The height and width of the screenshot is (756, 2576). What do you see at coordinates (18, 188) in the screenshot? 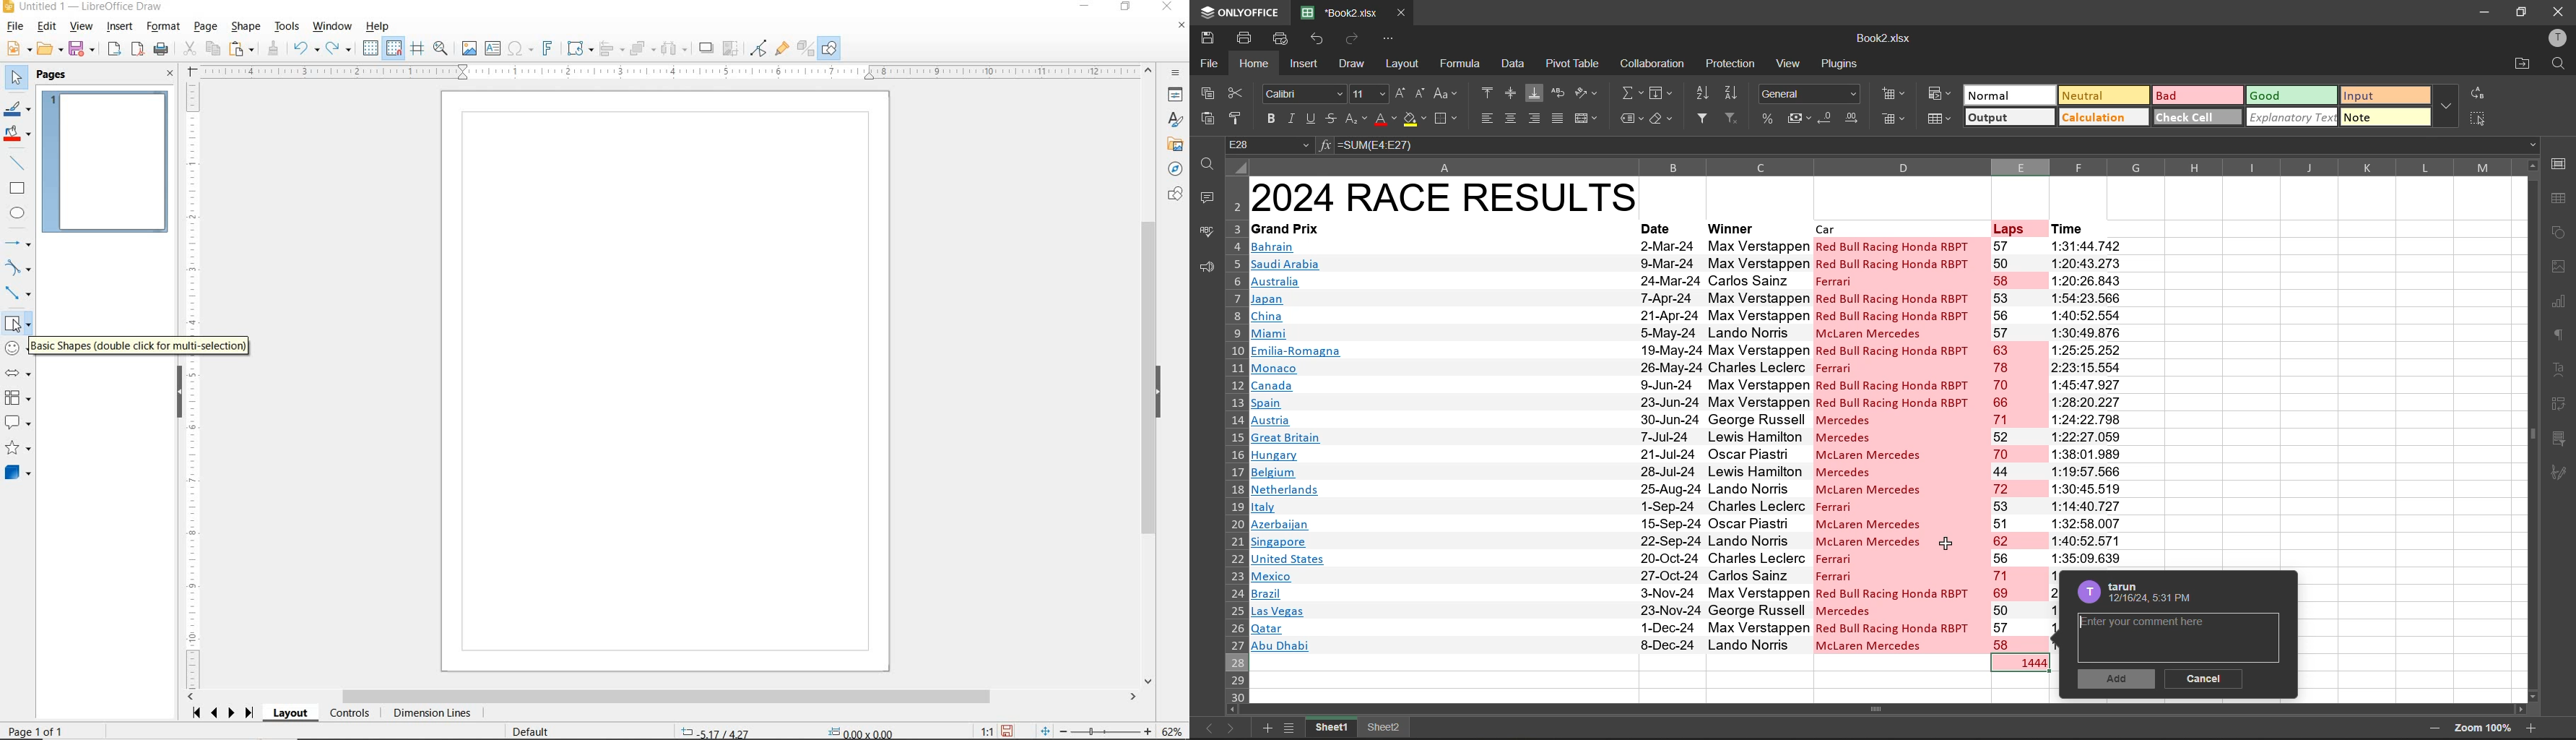
I see `RECTANGLE` at bounding box center [18, 188].